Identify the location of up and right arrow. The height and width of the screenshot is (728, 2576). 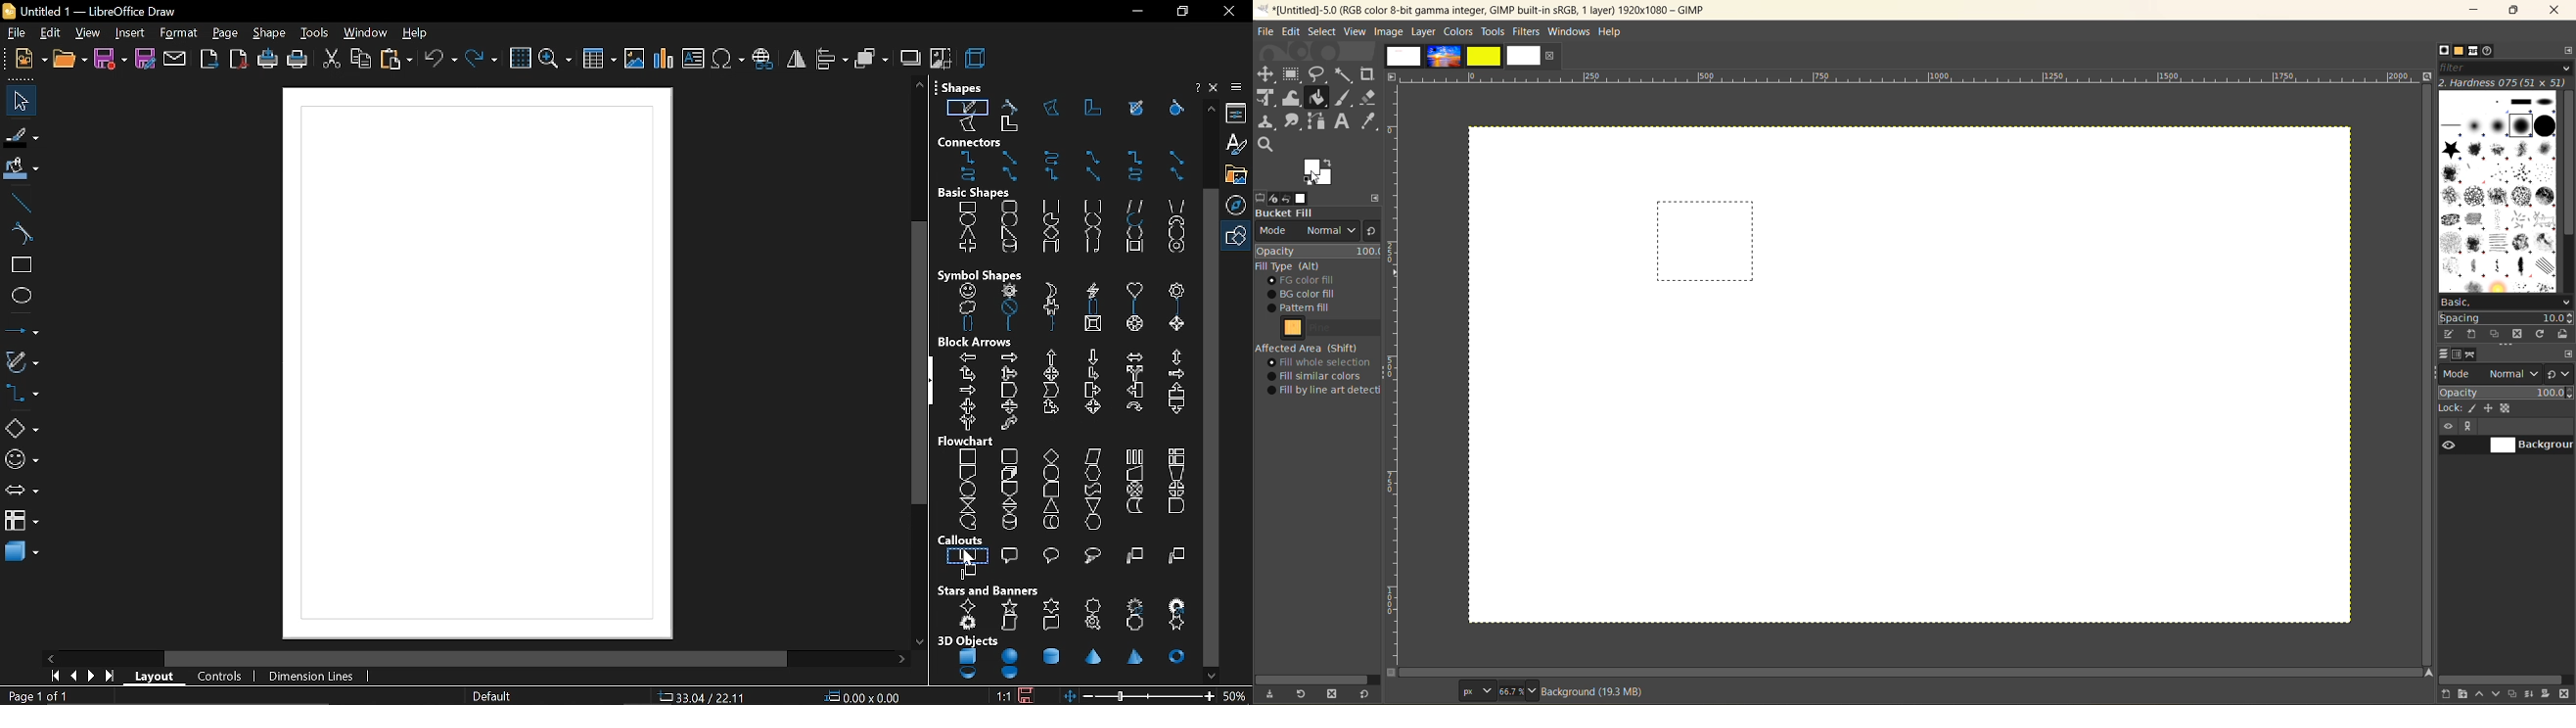
(968, 373).